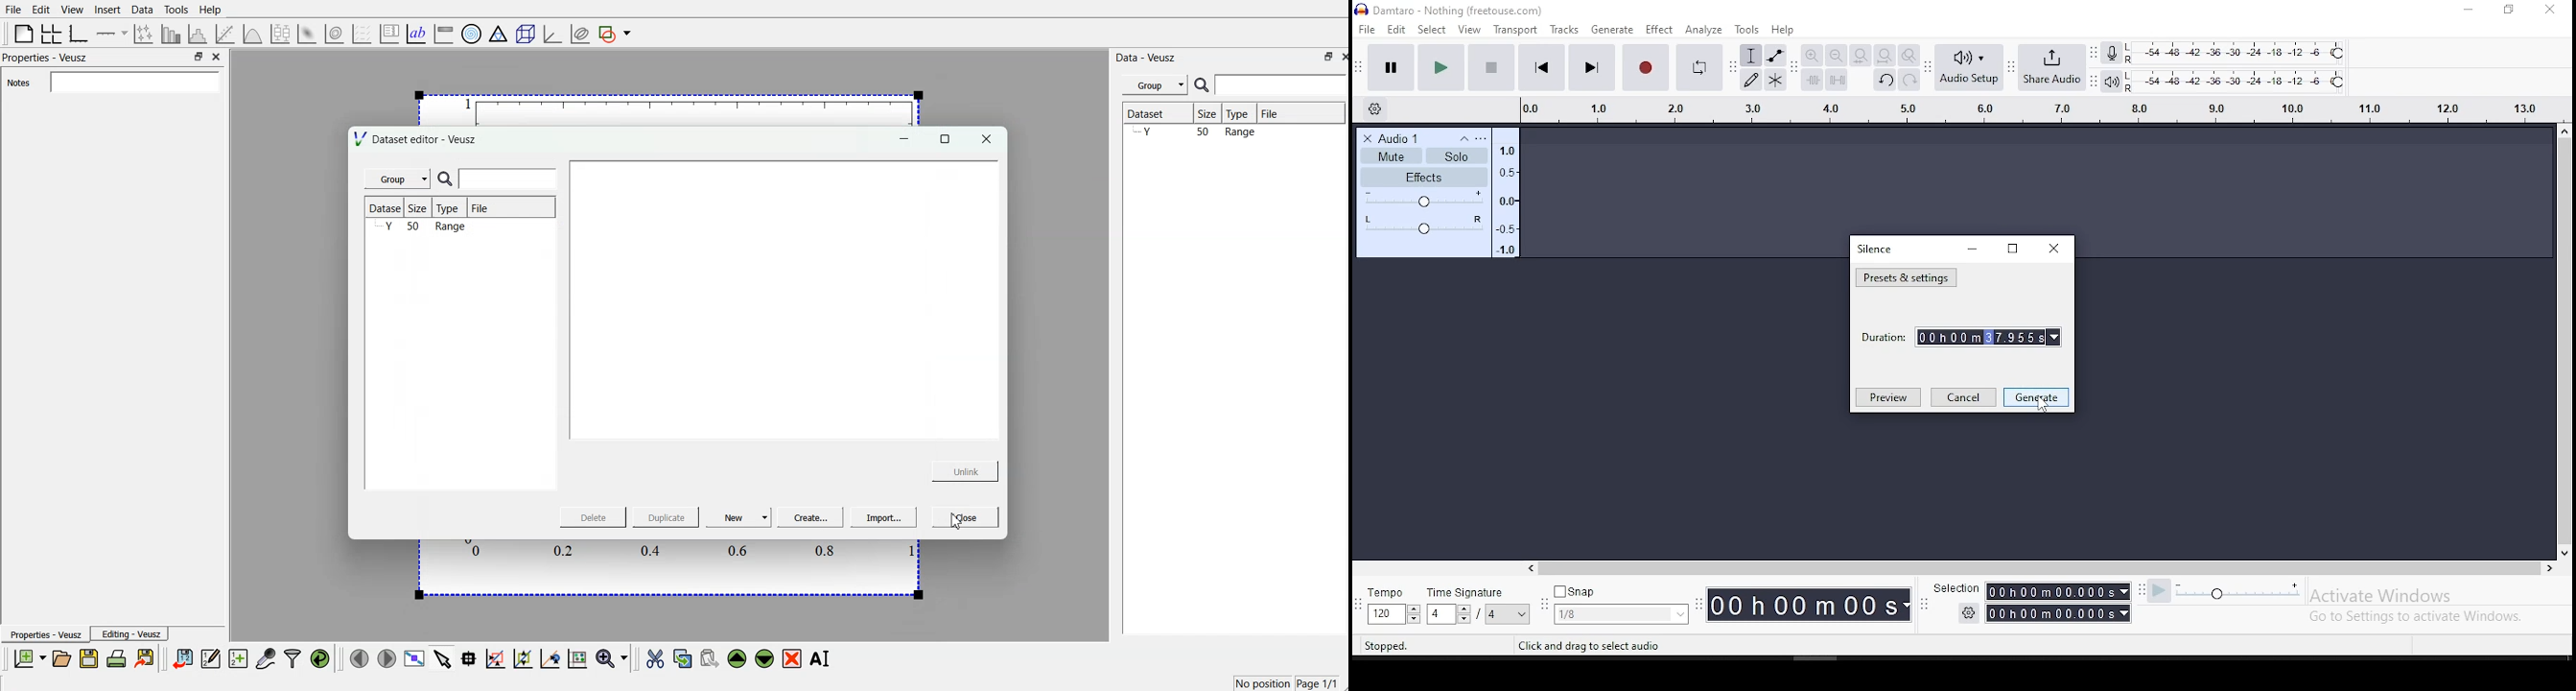  I want to click on tracks, so click(1563, 30).